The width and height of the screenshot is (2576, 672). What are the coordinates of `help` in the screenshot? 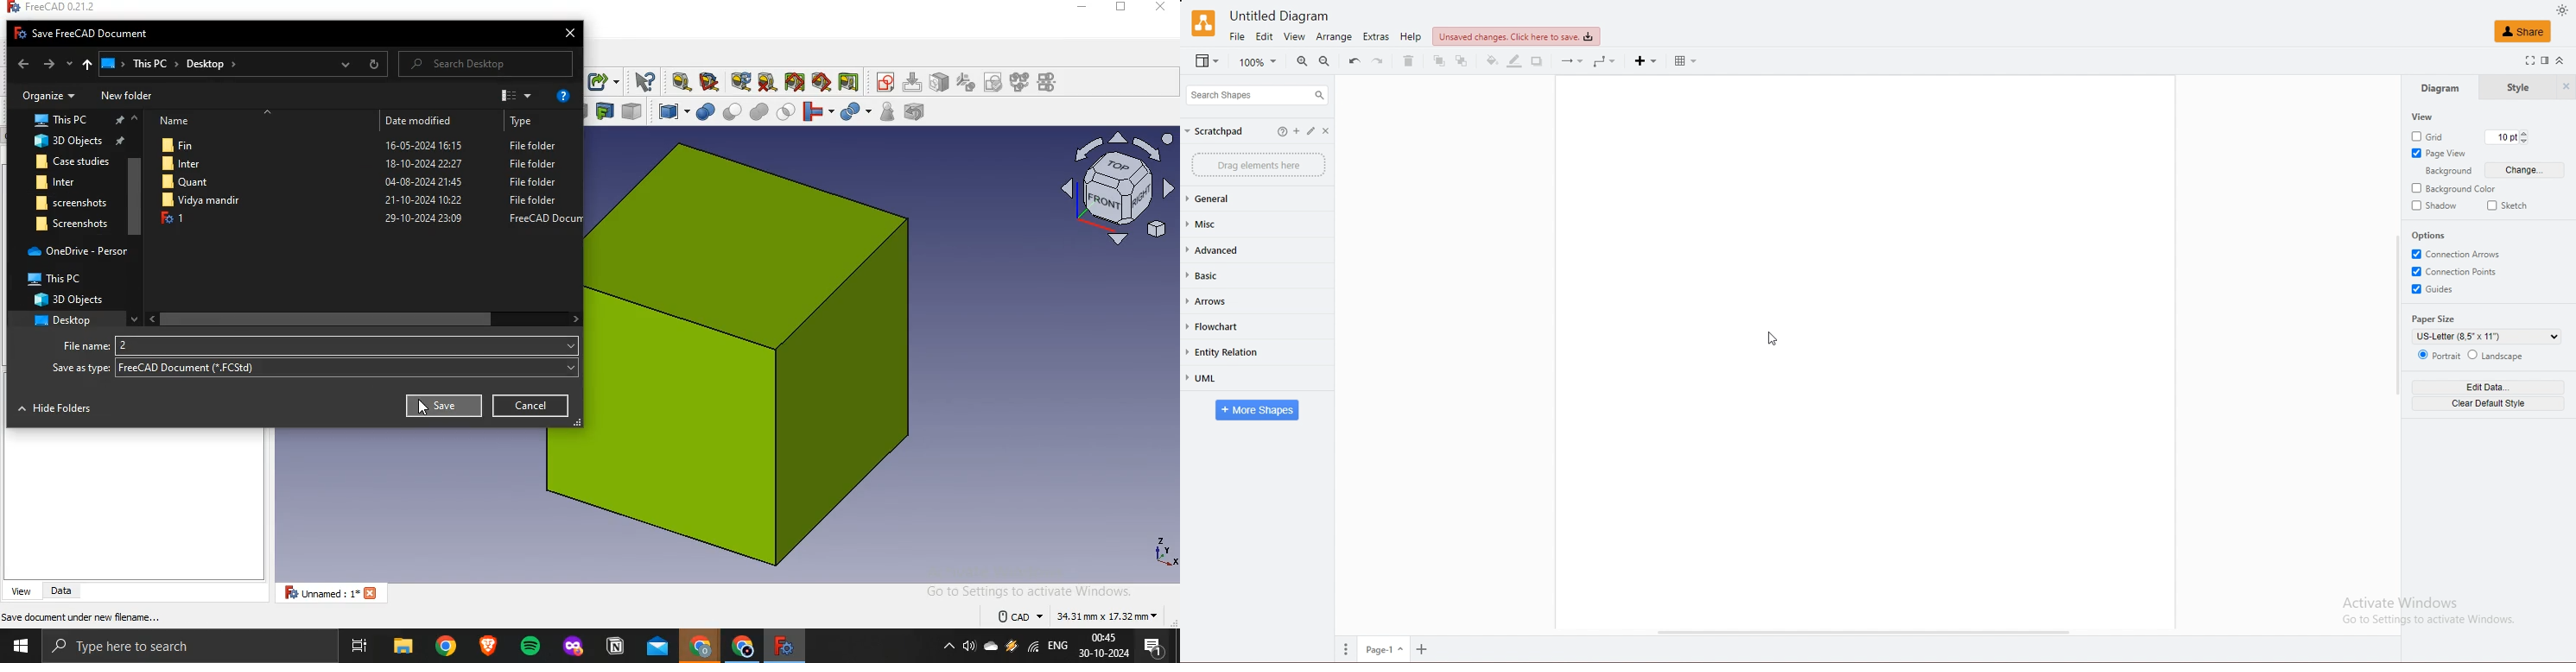 It's located at (568, 94).